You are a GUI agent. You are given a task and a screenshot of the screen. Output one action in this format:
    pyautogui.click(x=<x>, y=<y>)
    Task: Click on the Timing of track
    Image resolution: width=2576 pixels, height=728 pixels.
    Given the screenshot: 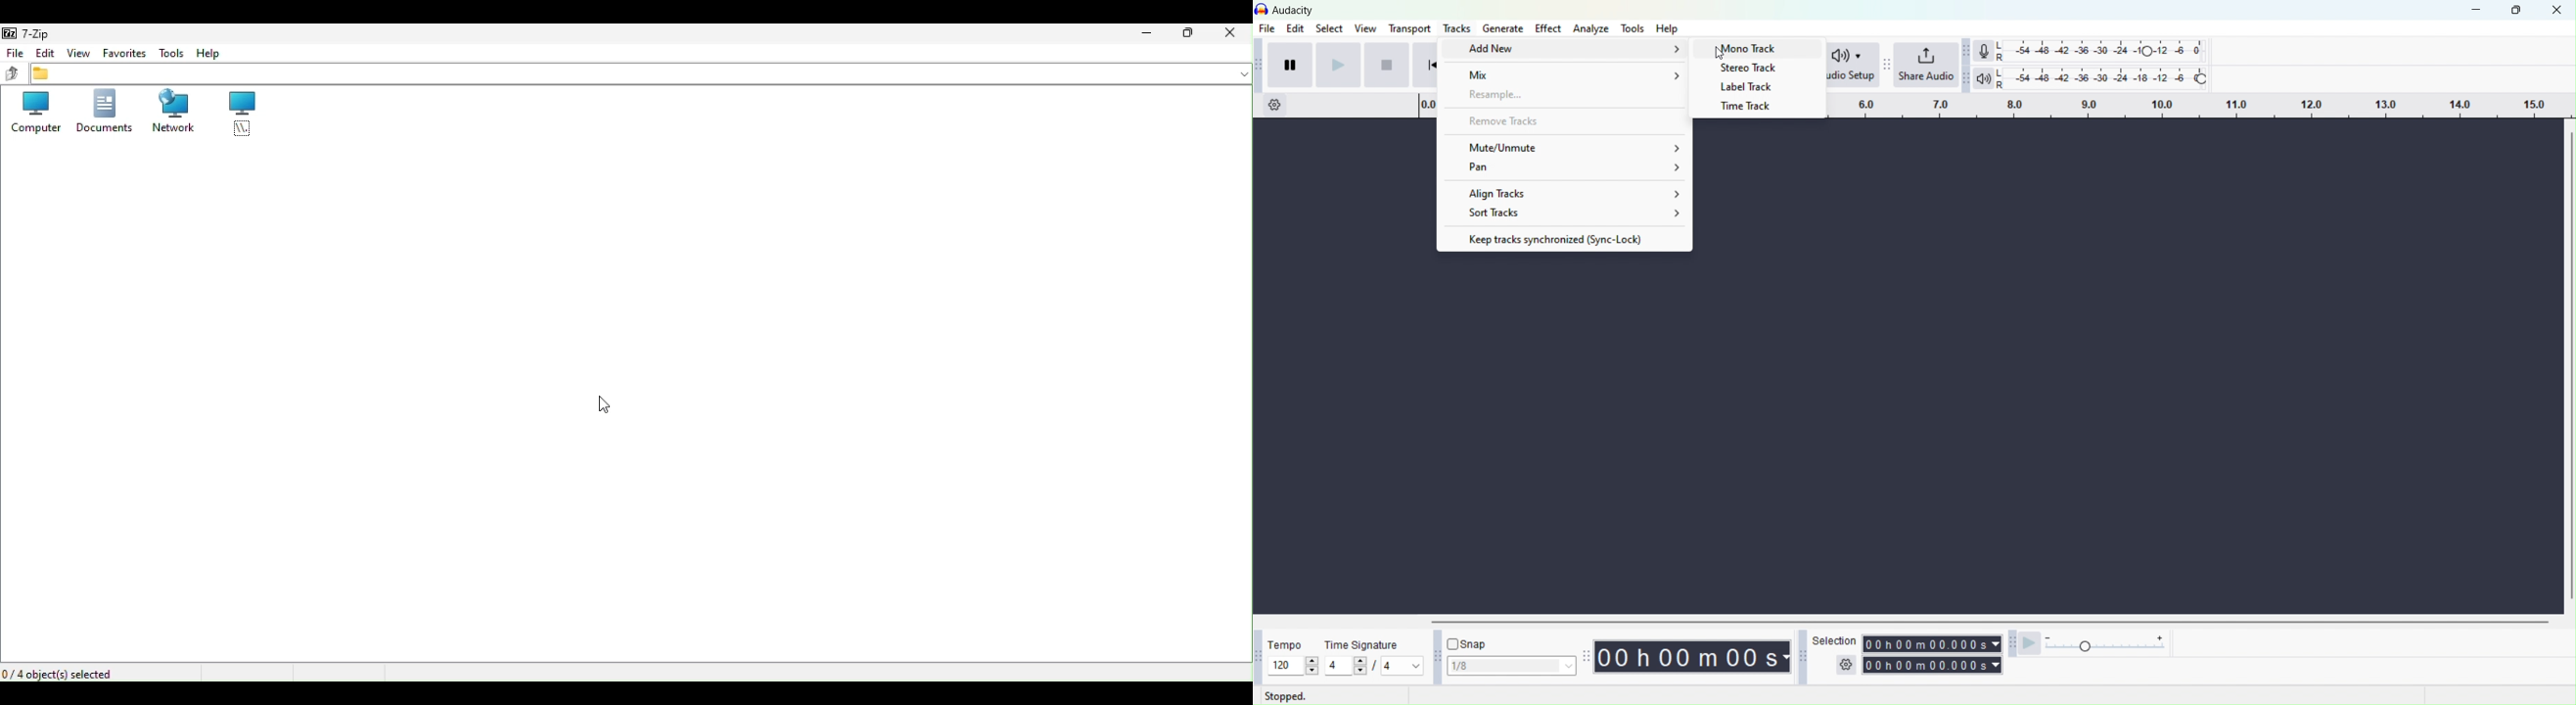 What is the action you would take?
    pyautogui.click(x=1694, y=657)
    